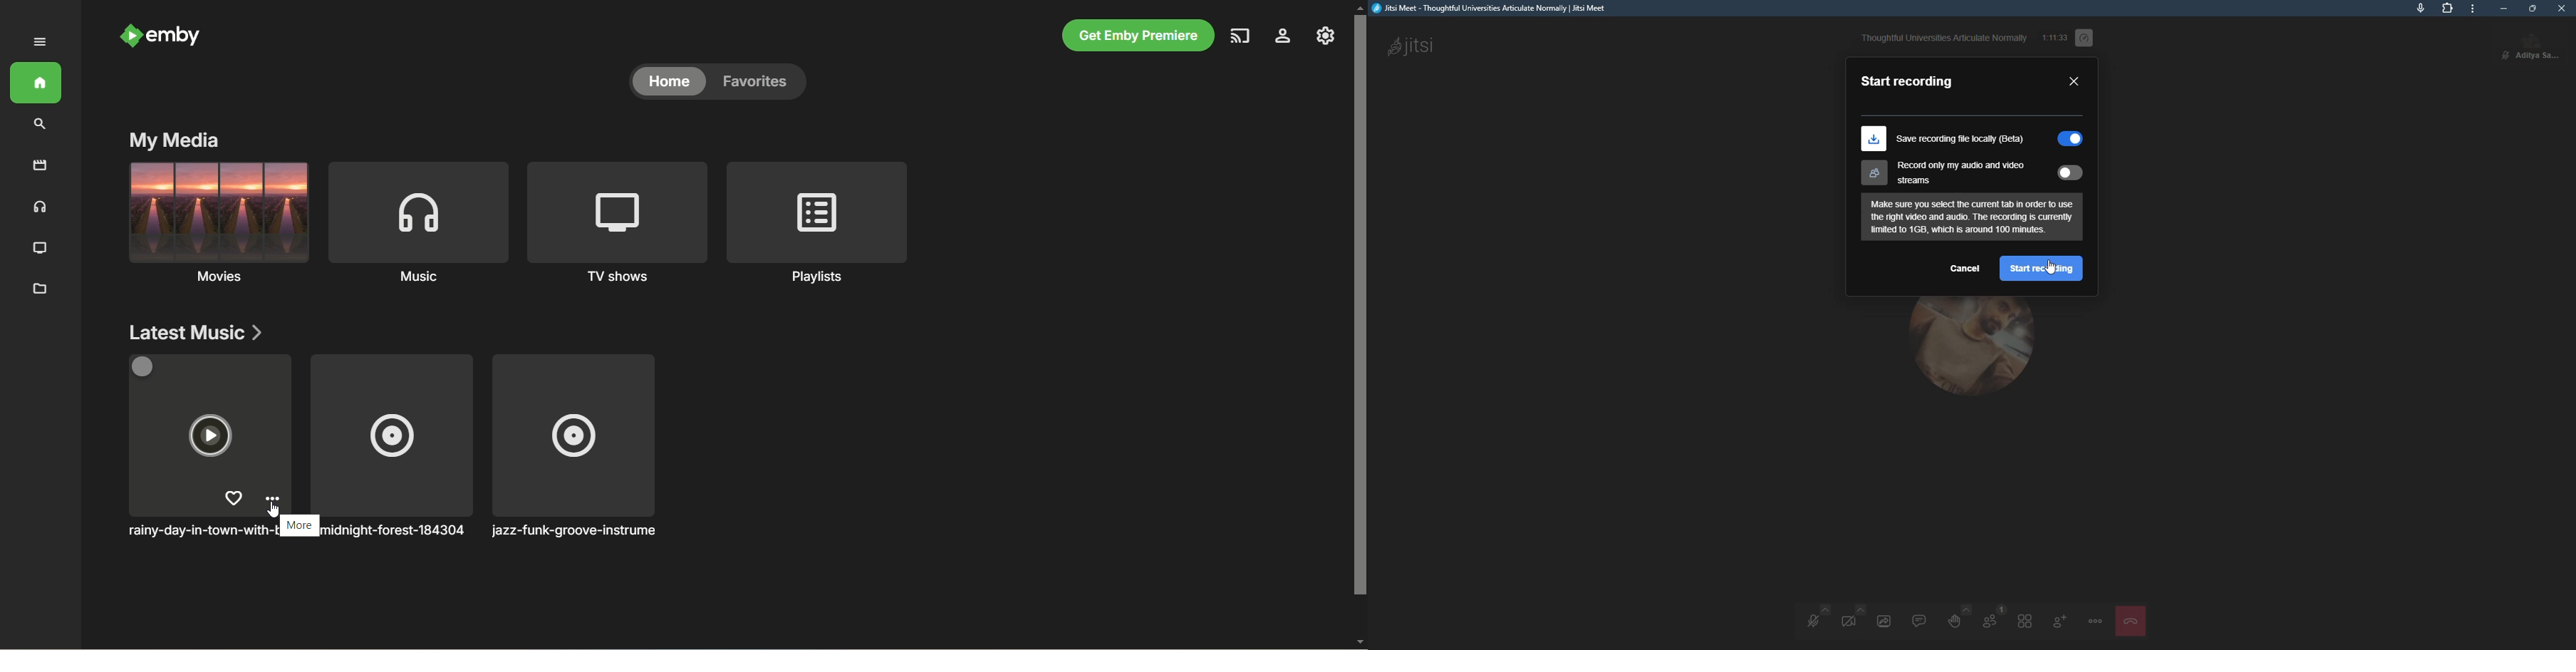 The width and height of the screenshot is (2576, 672). Describe the element at coordinates (36, 83) in the screenshot. I see `home` at that location.